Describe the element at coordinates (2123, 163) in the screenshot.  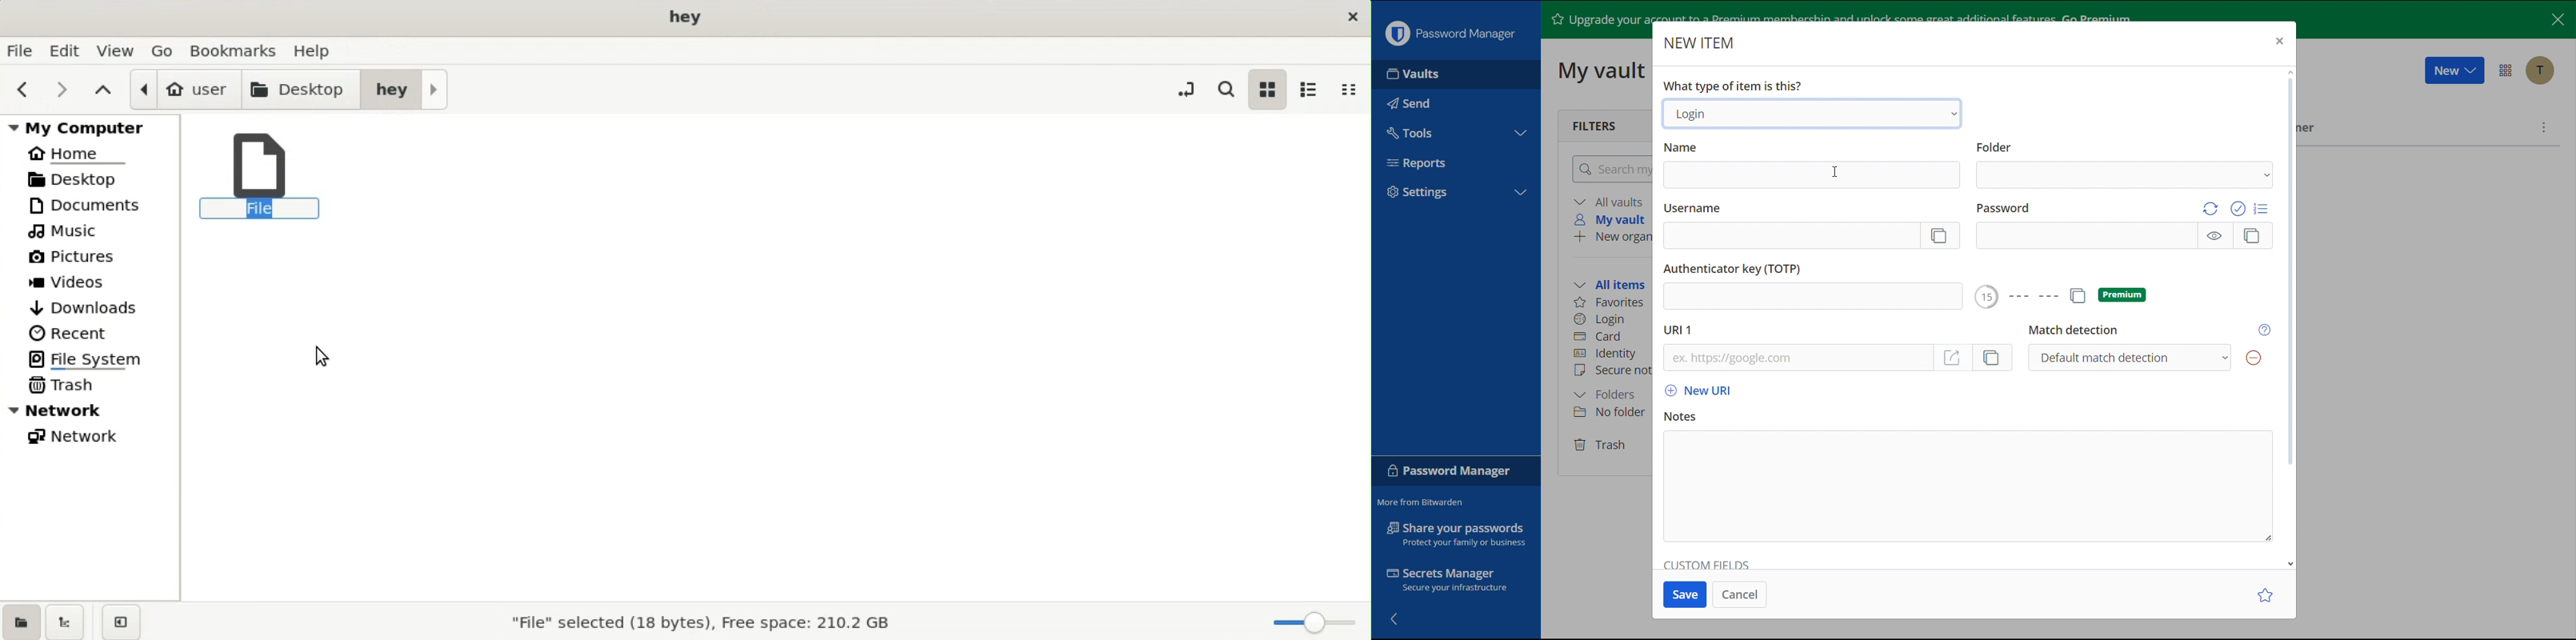
I see `Folder` at that location.